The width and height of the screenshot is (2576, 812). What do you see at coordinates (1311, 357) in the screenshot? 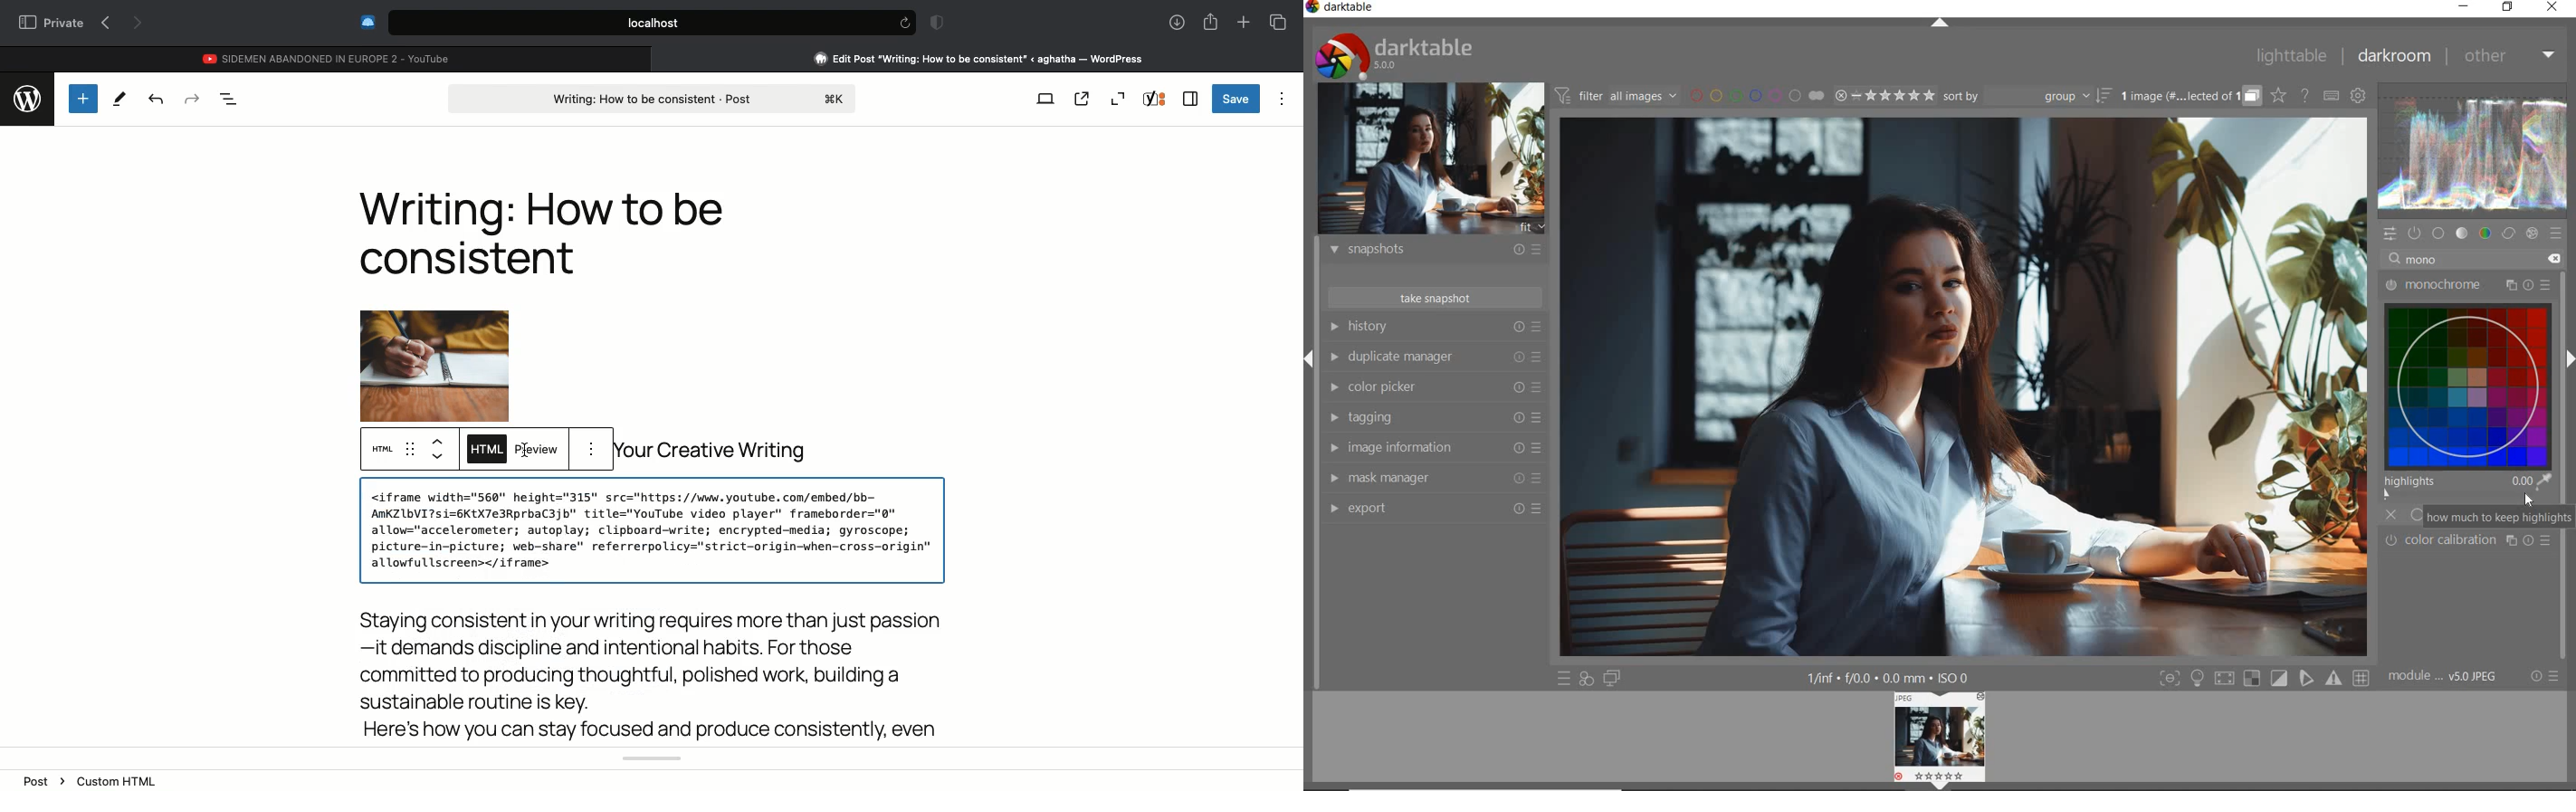
I see `Expand/Collapse` at bounding box center [1311, 357].